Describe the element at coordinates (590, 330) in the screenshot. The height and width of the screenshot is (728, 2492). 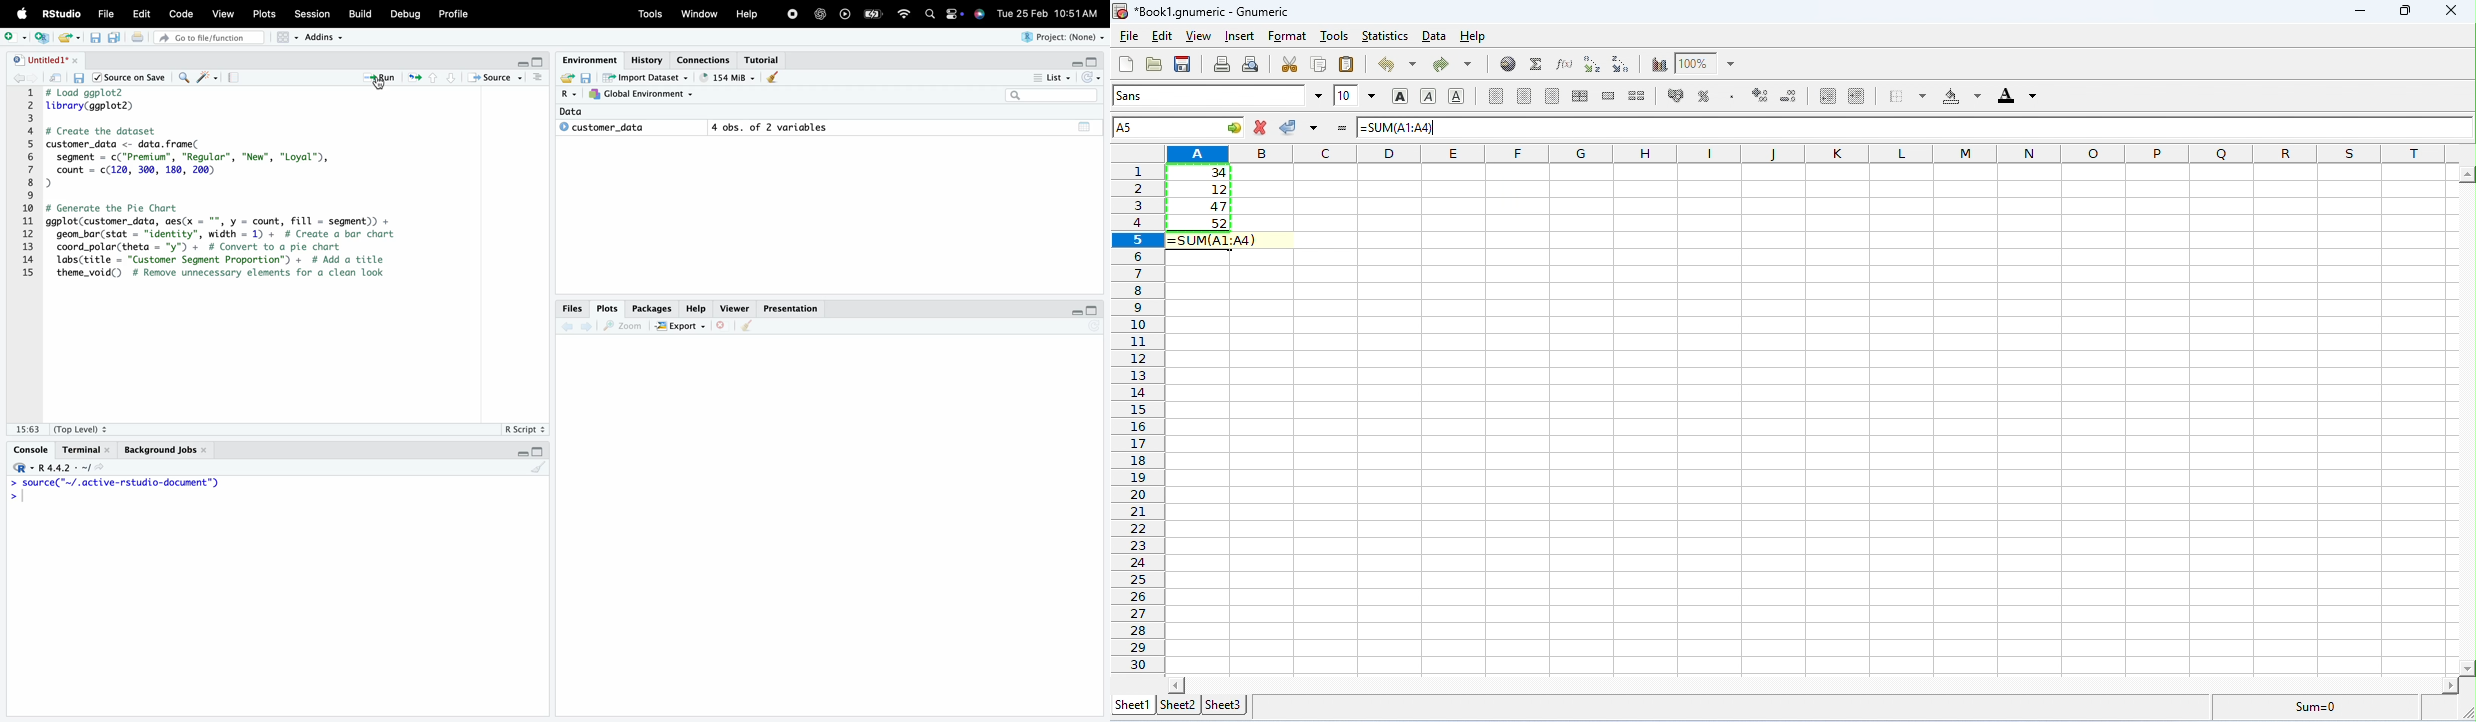
I see `next` at that location.